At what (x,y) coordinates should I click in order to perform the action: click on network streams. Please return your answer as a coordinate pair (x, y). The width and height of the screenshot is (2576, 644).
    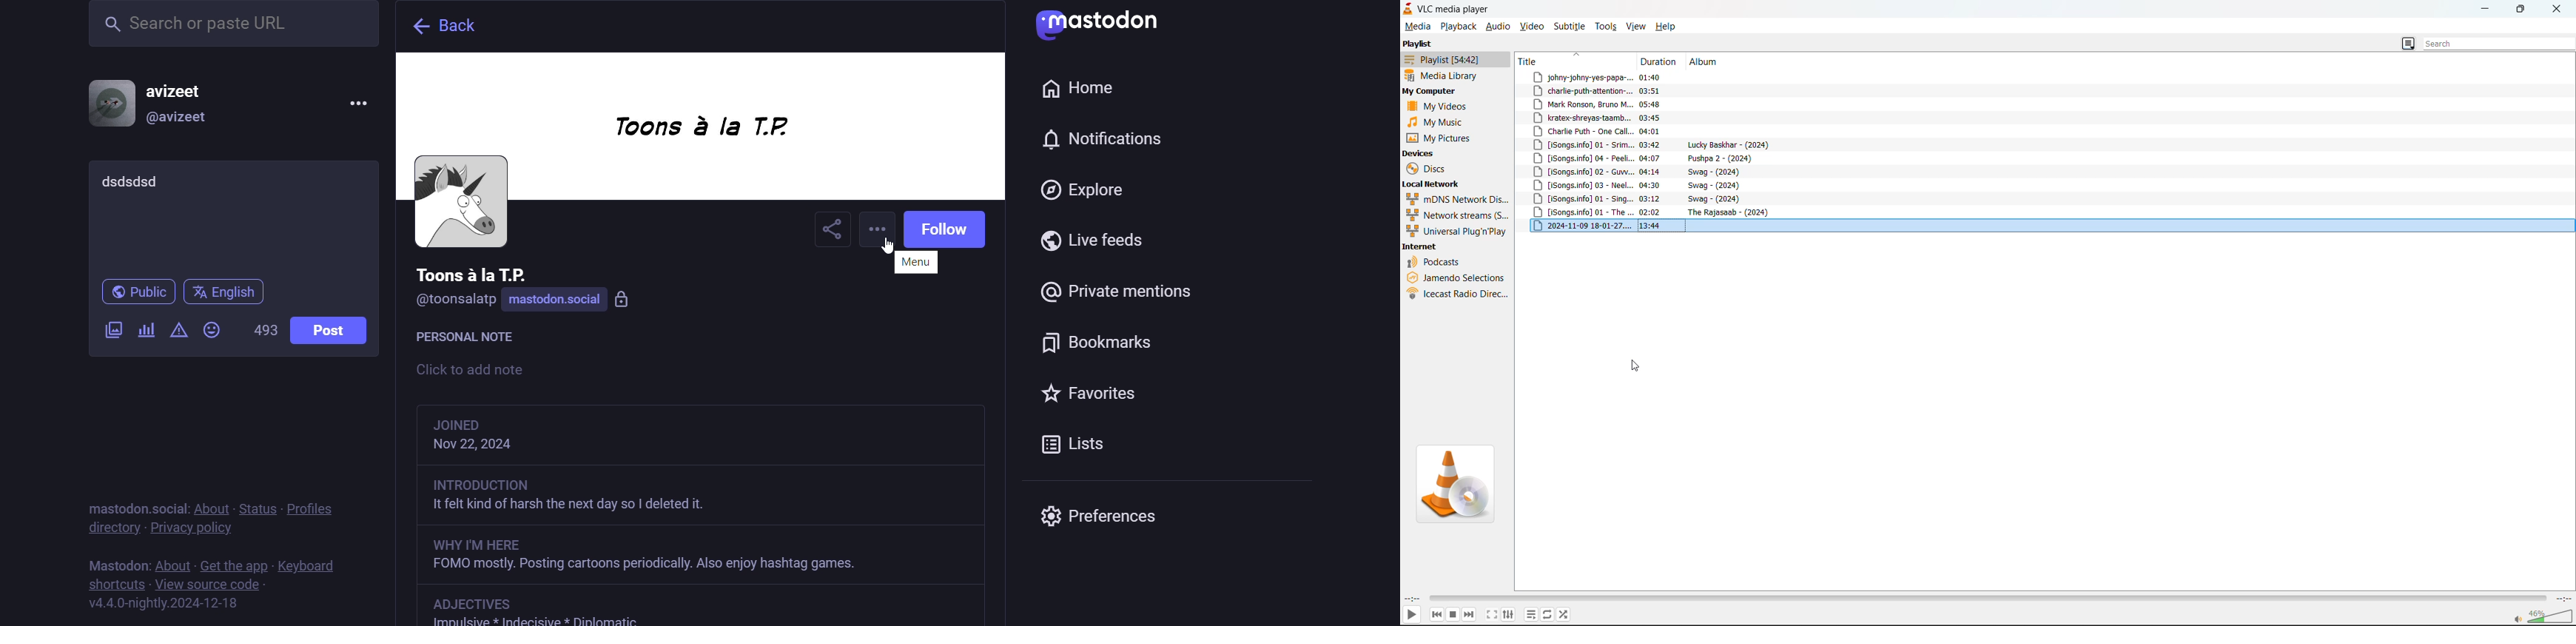
    Looking at the image, I should click on (1458, 216).